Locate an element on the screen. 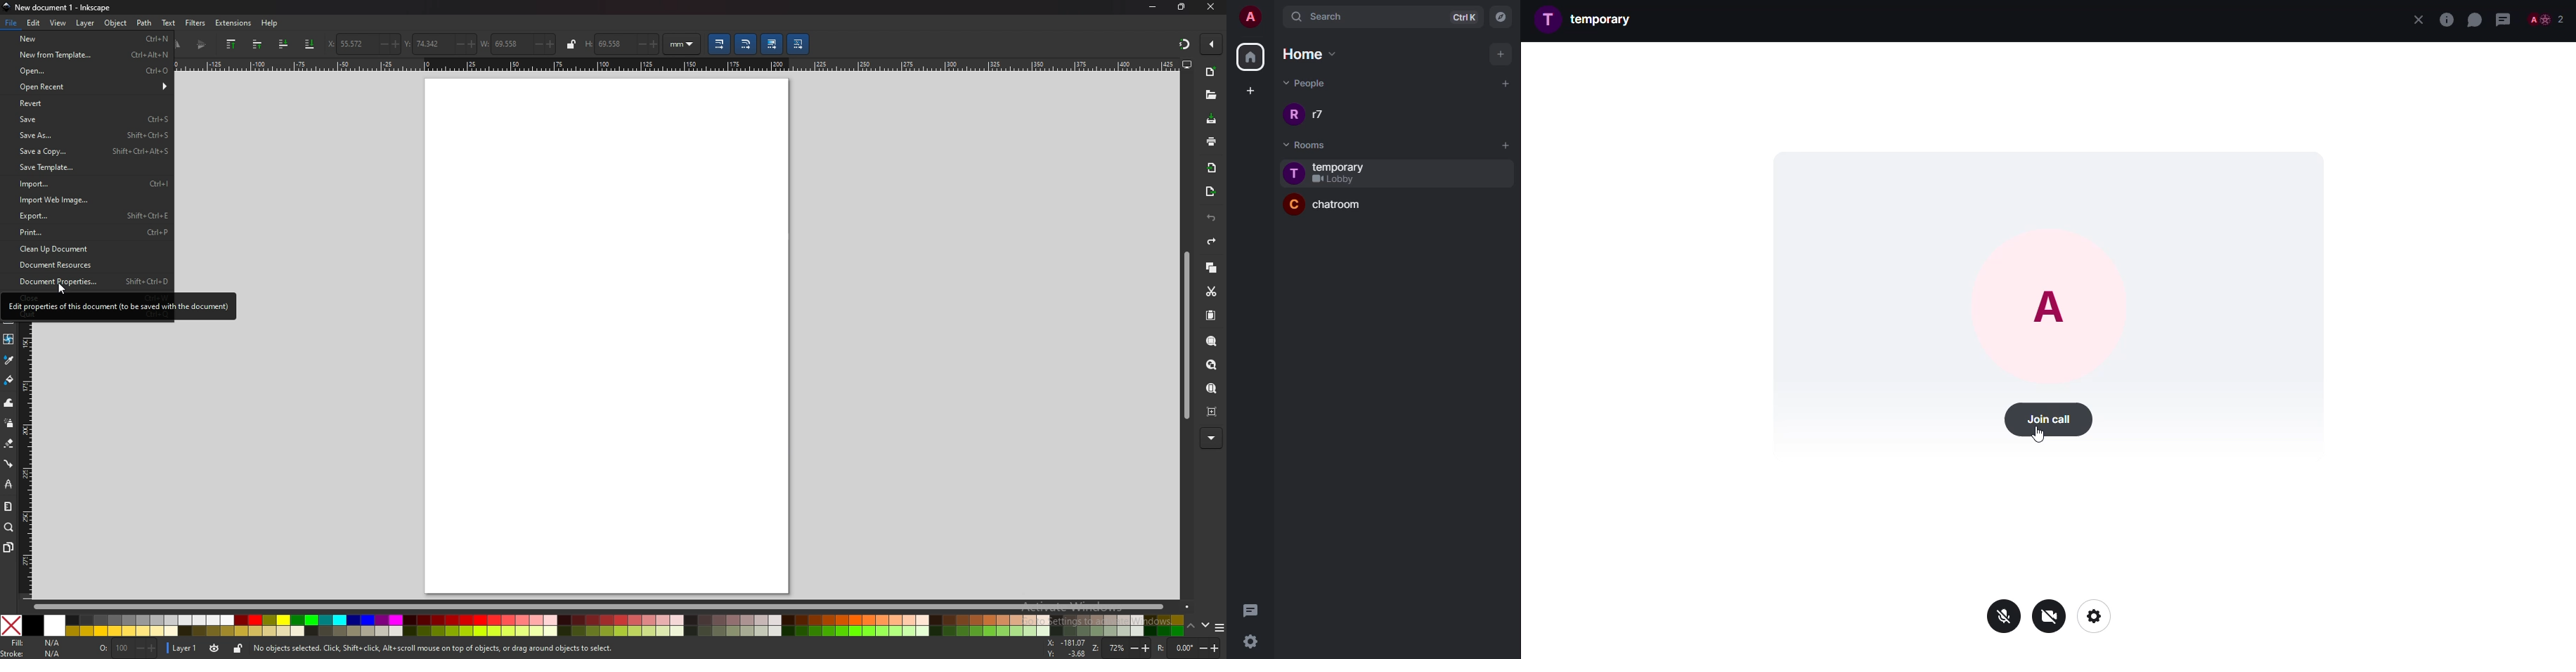  mm is located at coordinates (674, 43).